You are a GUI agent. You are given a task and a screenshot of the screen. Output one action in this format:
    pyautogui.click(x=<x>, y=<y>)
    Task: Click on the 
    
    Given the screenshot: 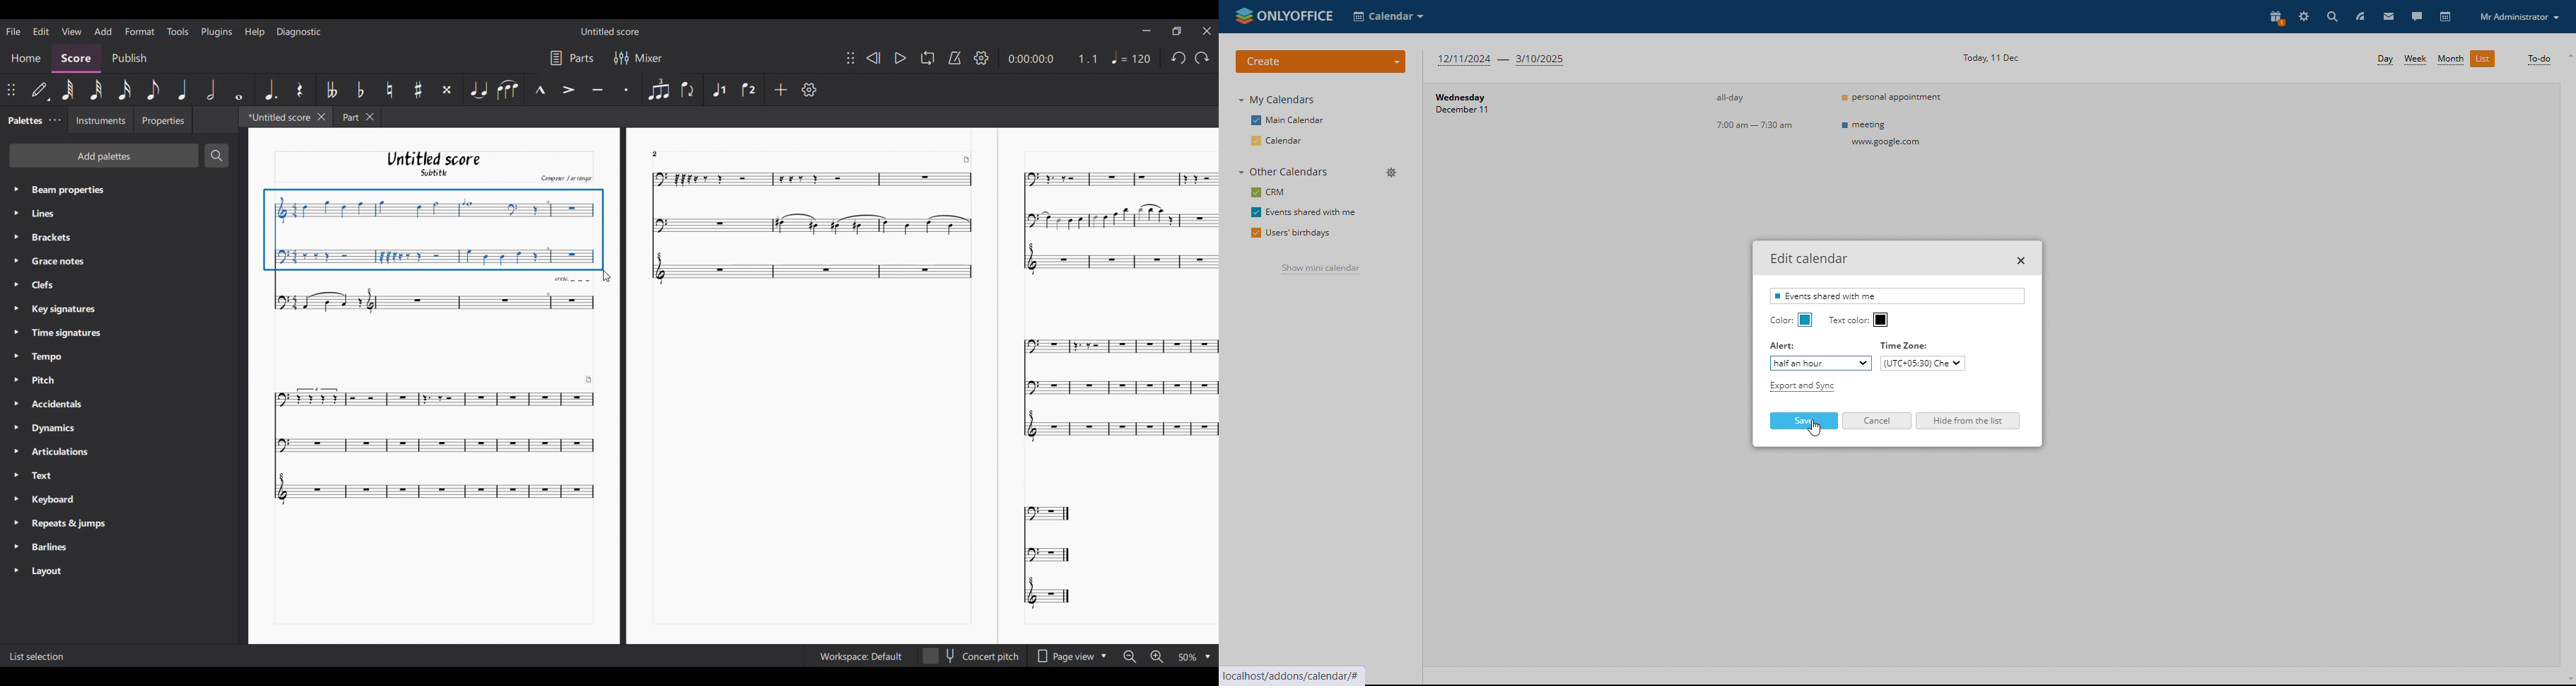 What is the action you would take?
    pyautogui.click(x=1119, y=428)
    